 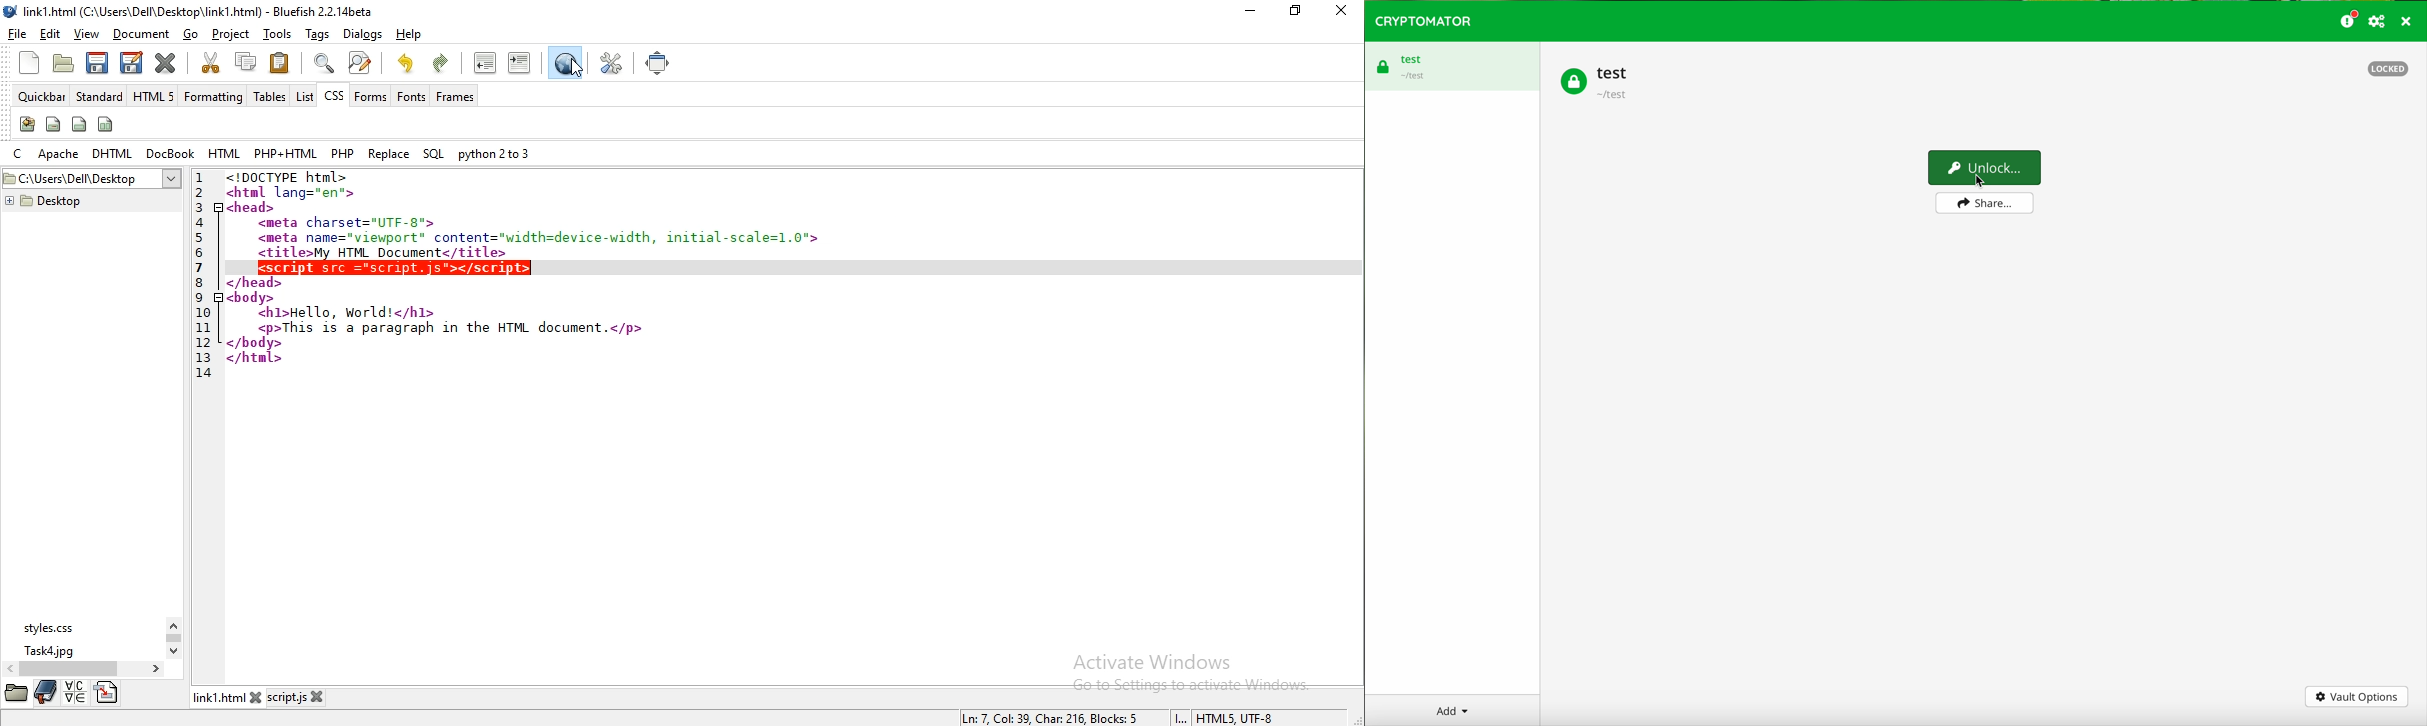 What do you see at coordinates (51, 651) in the screenshot?
I see `task4` at bounding box center [51, 651].